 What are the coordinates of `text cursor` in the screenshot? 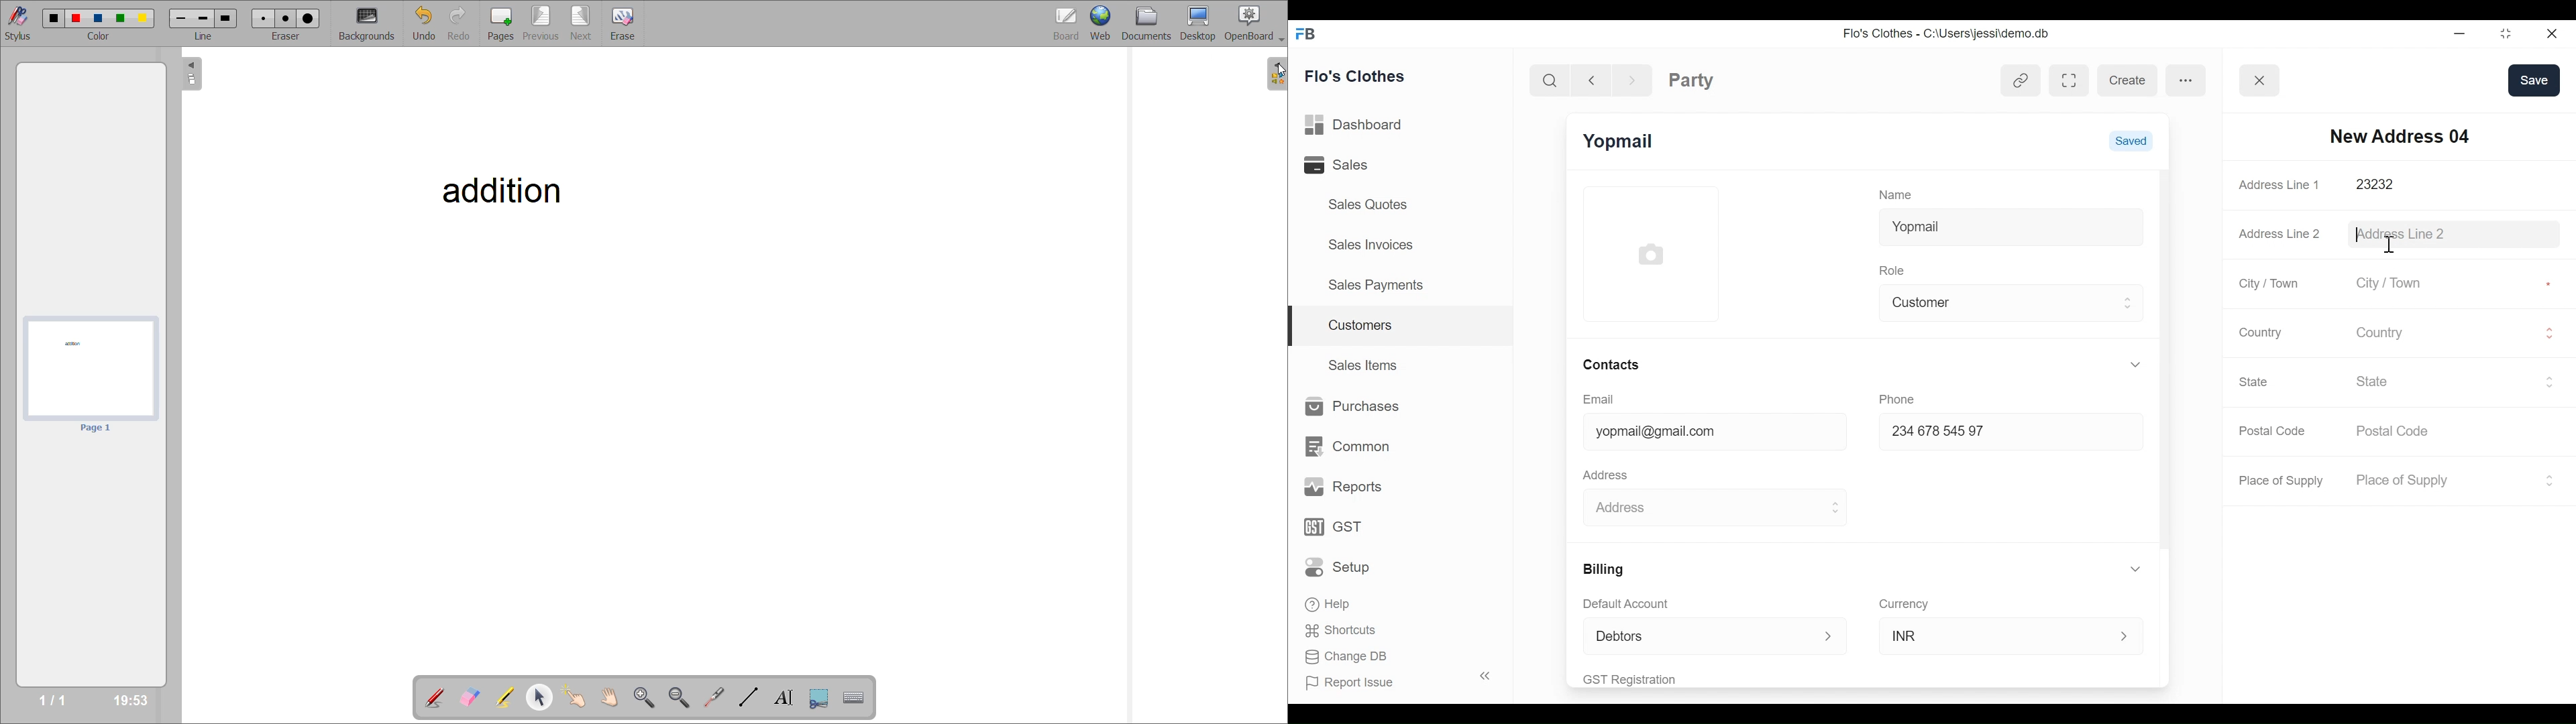 It's located at (2387, 243).